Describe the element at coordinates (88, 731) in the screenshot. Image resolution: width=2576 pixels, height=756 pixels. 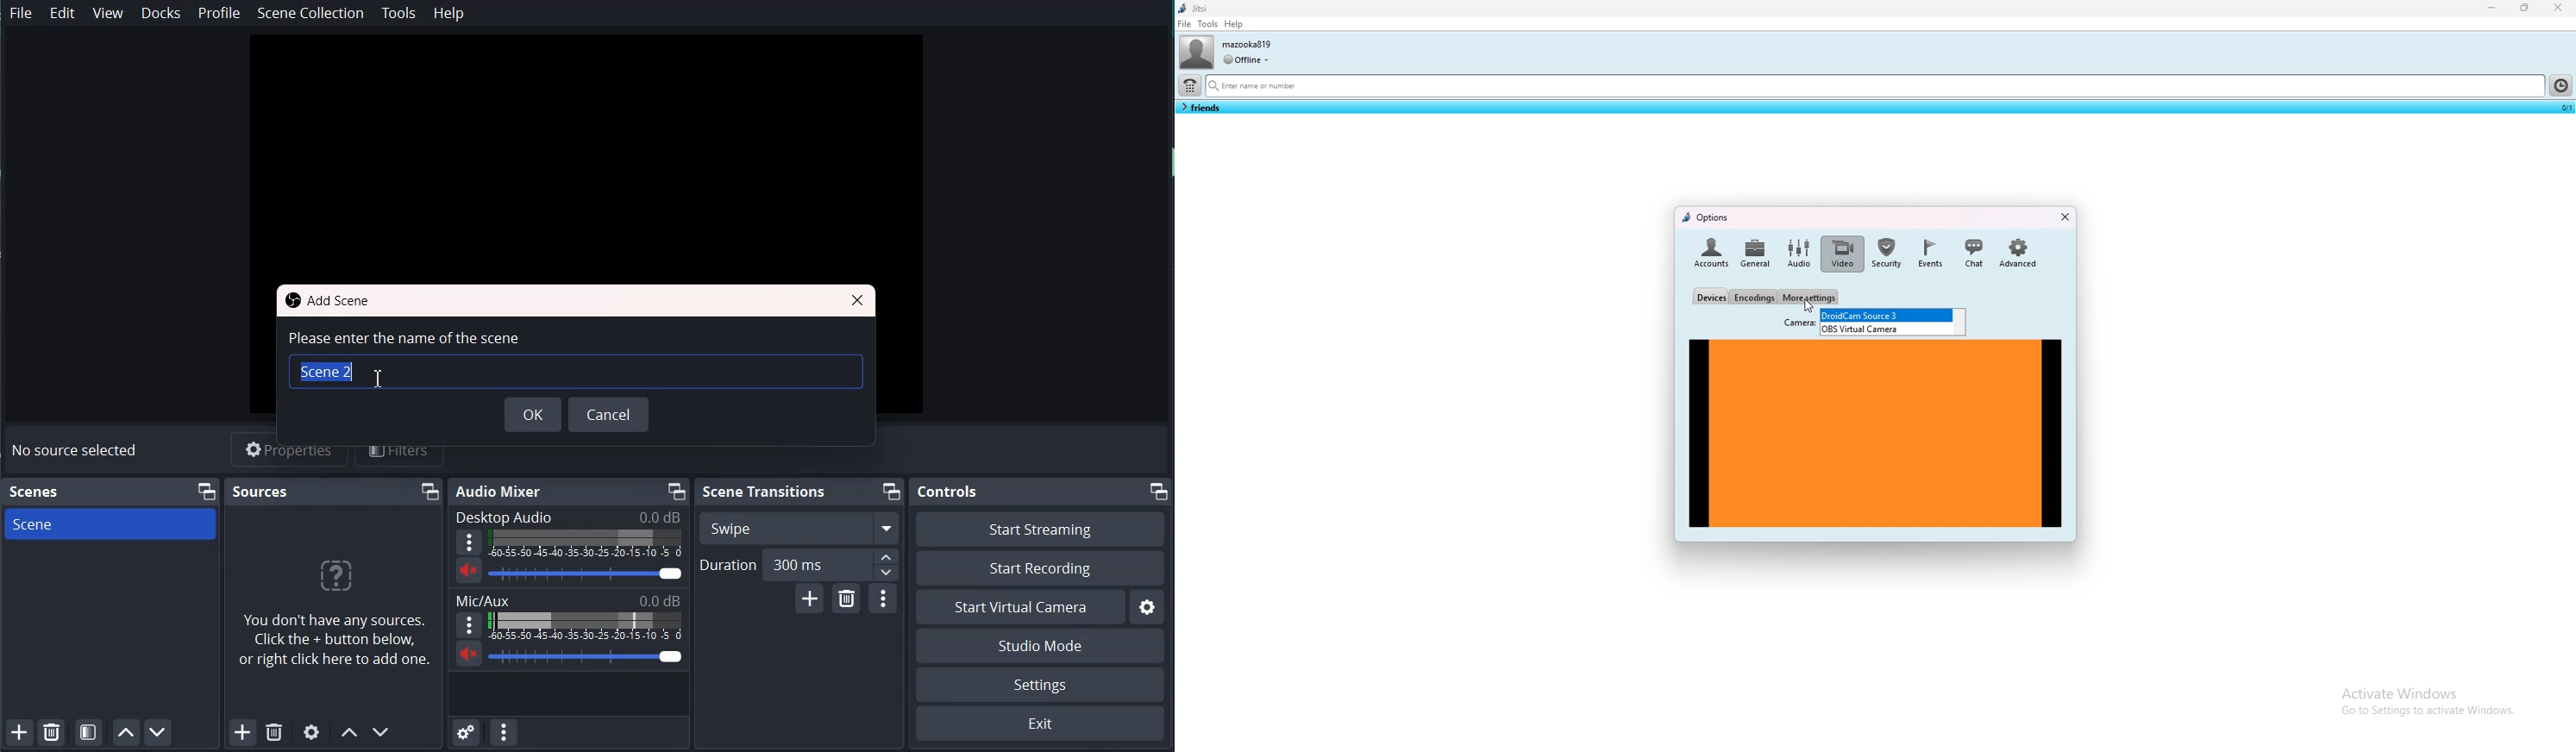
I see `Open scene filter` at that location.